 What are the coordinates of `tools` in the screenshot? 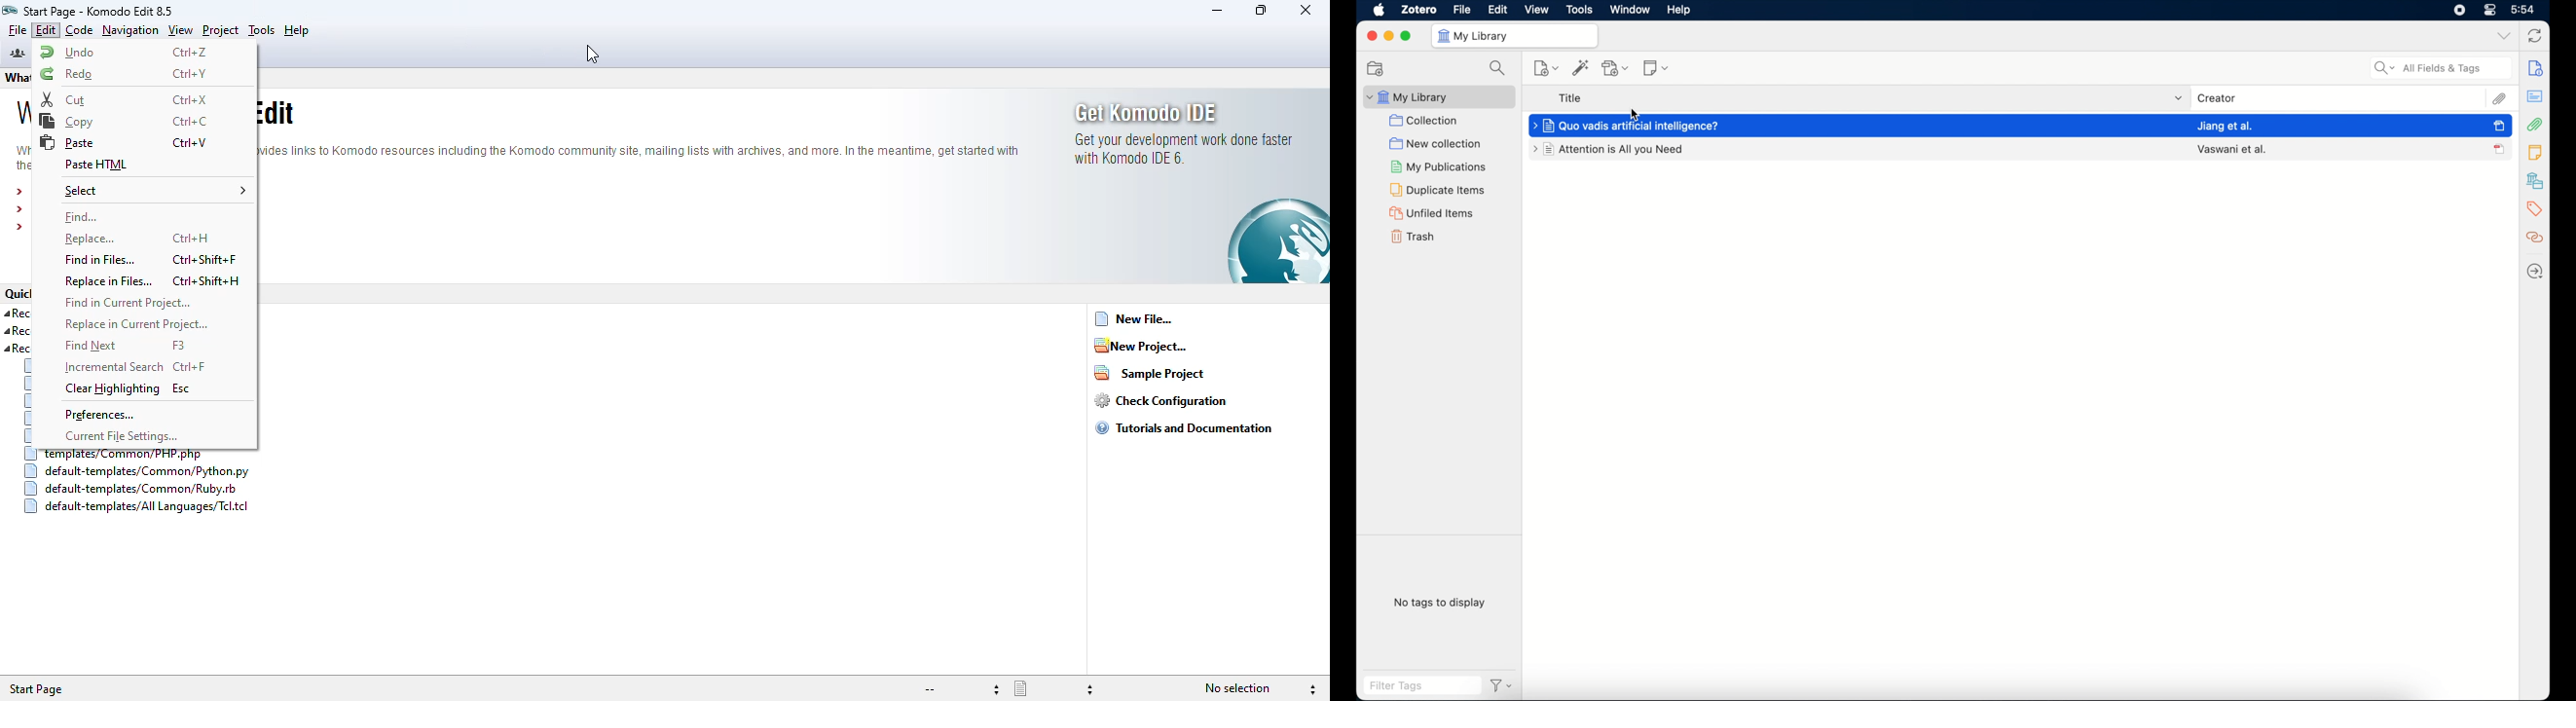 It's located at (1580, 9).